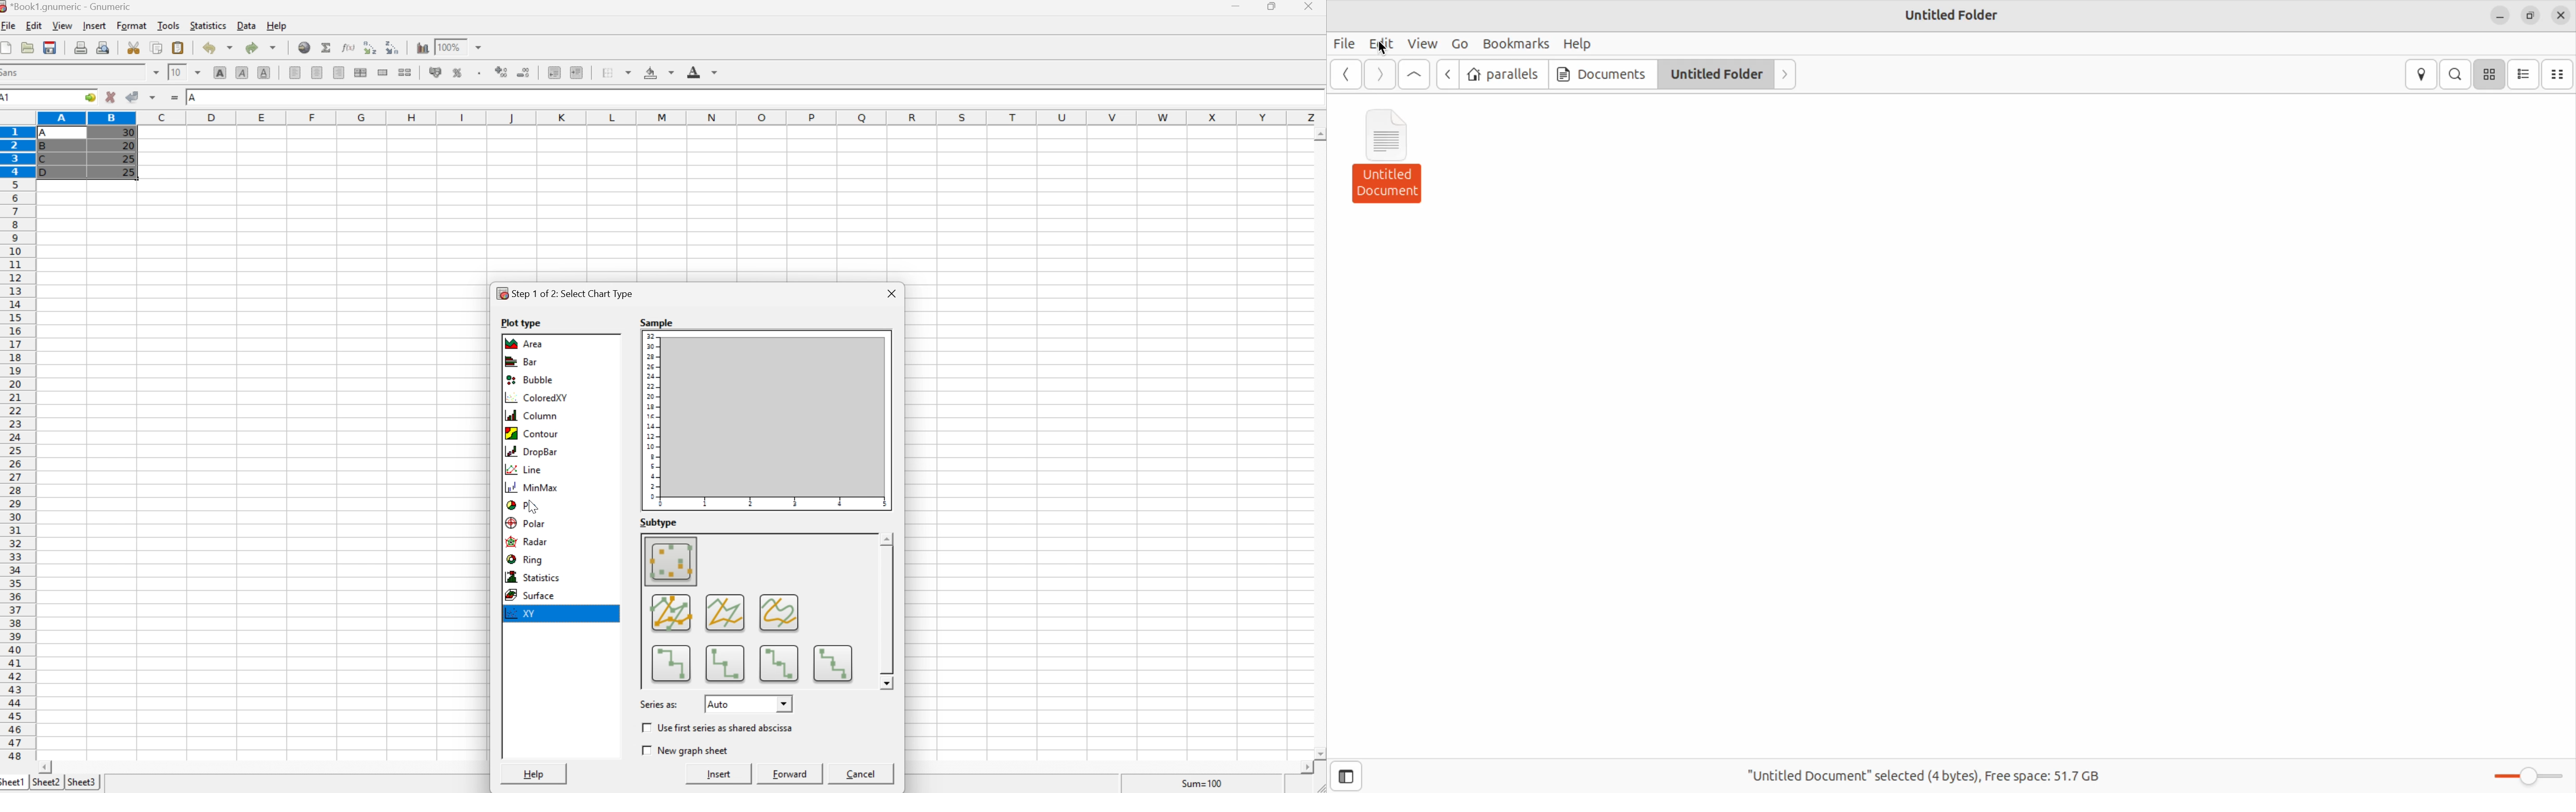 This screenshot has height=812, width=2576. Describe the element at coordinates (520, 323) in the screenshot. I see `Plot type` at that location.